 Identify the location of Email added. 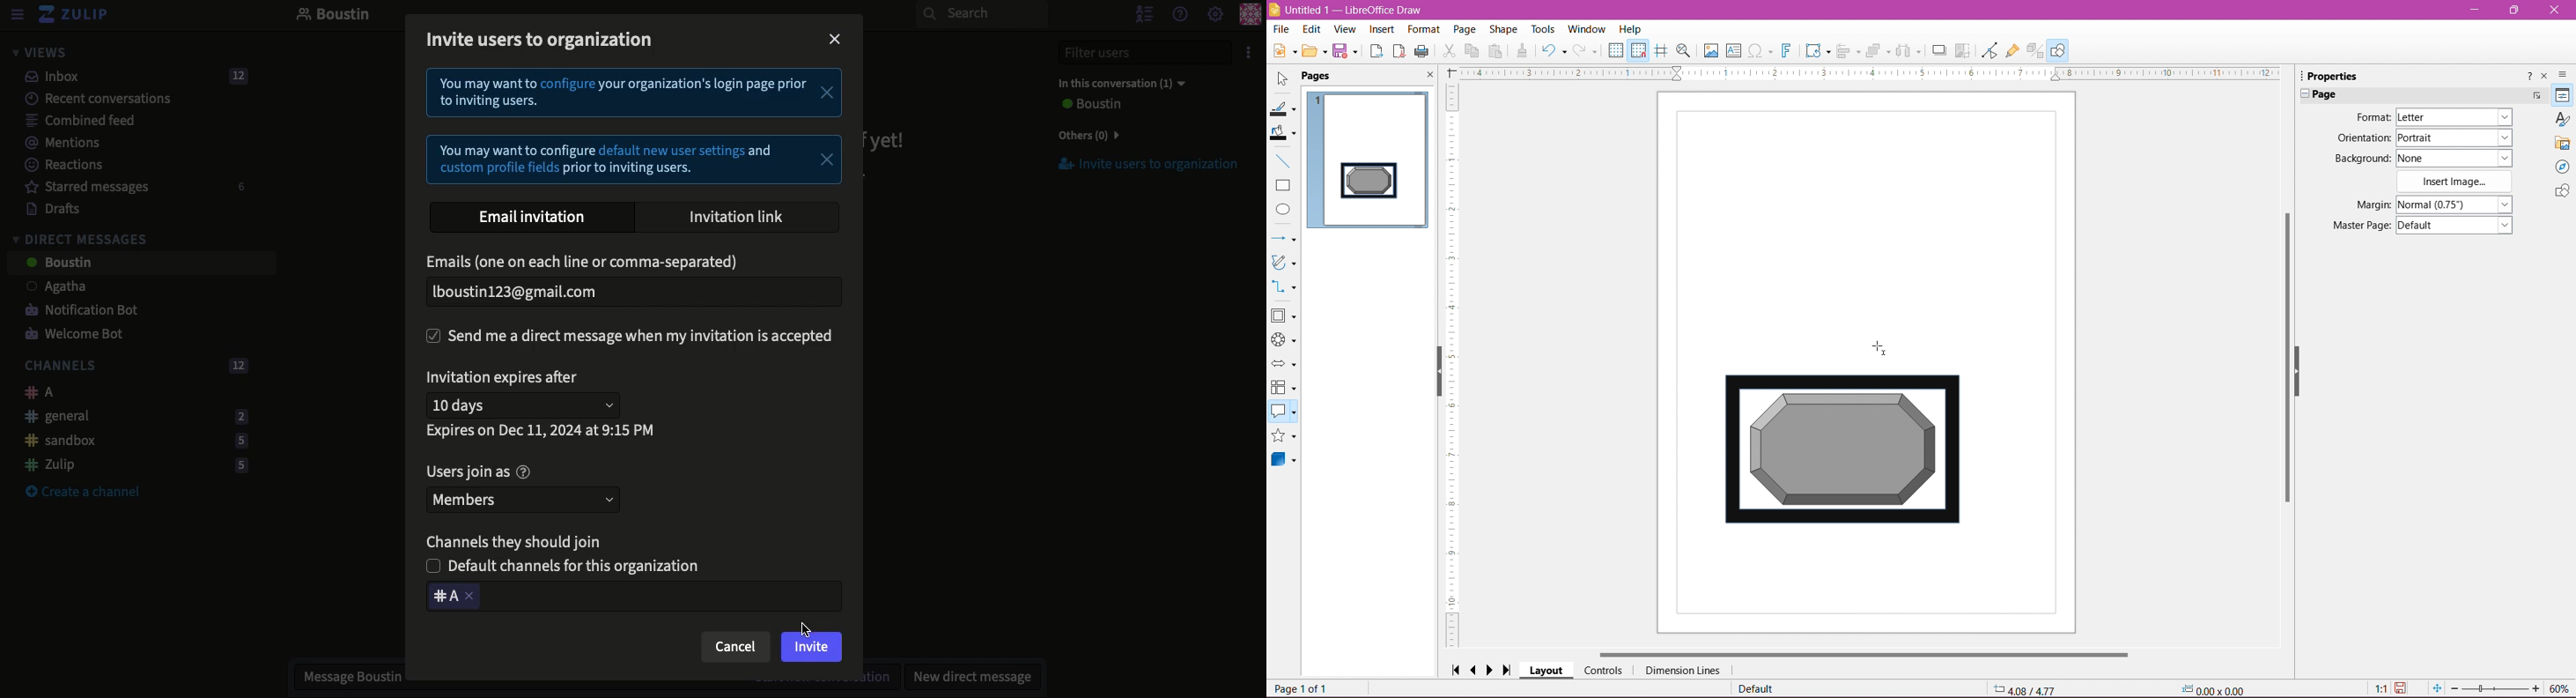
(629, 293).